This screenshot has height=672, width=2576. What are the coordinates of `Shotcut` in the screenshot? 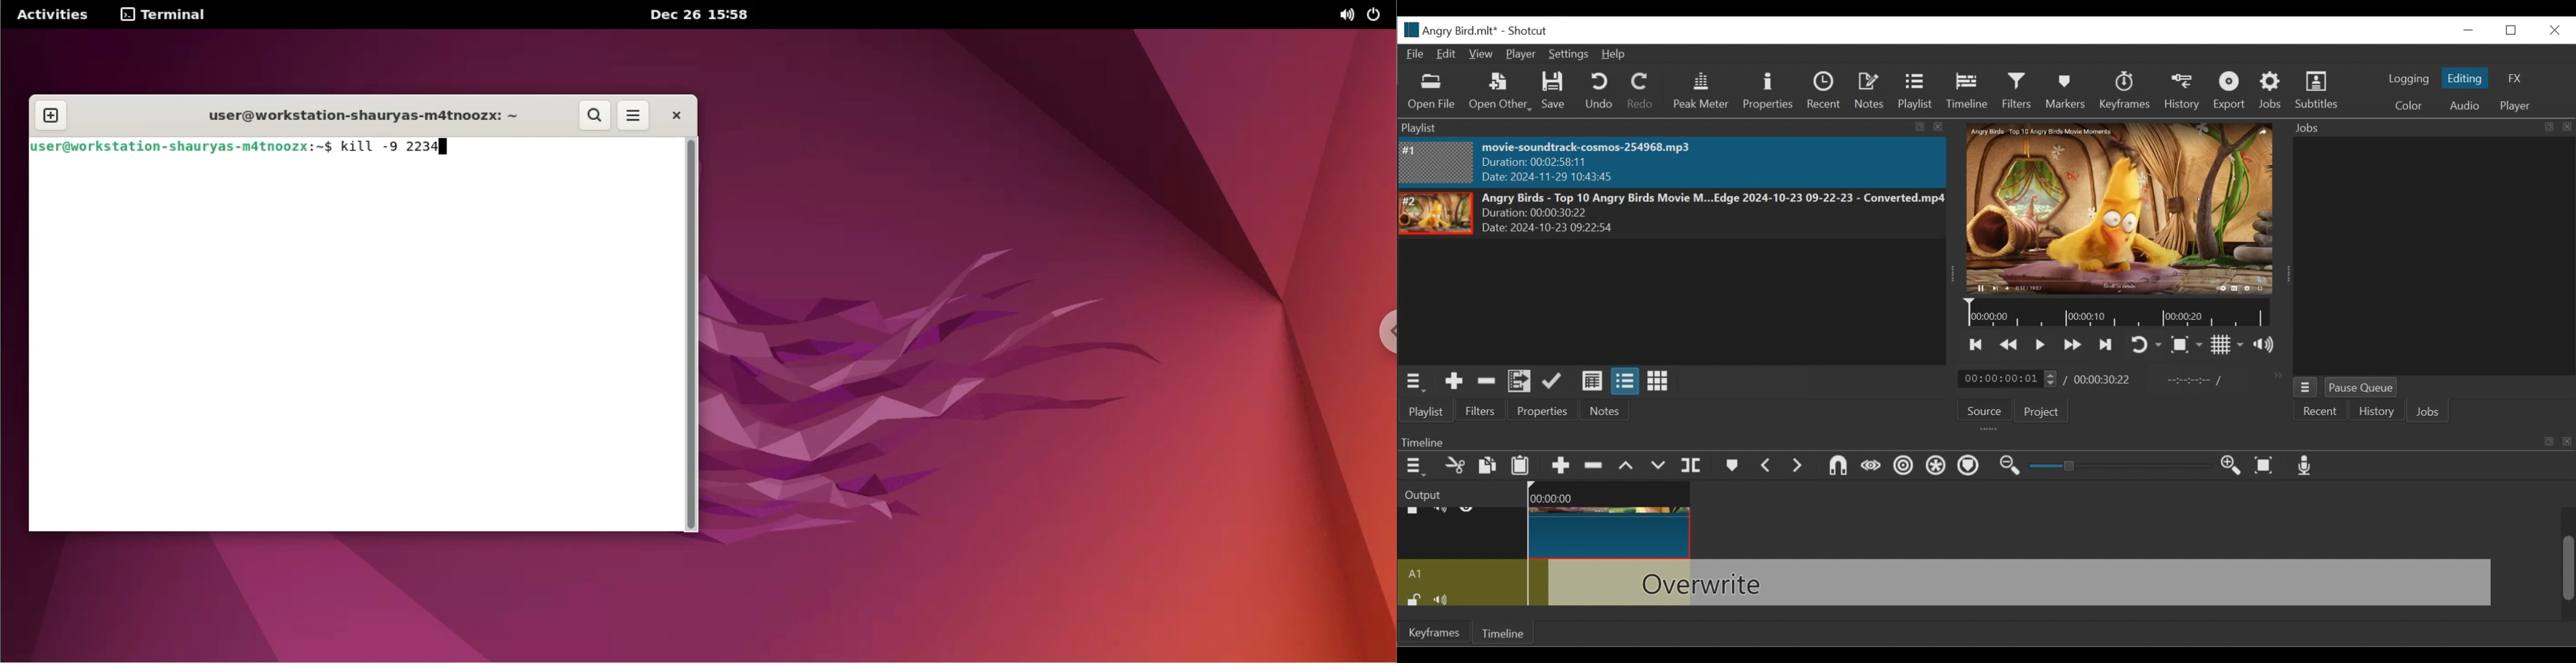 It's located at (1530, 31).